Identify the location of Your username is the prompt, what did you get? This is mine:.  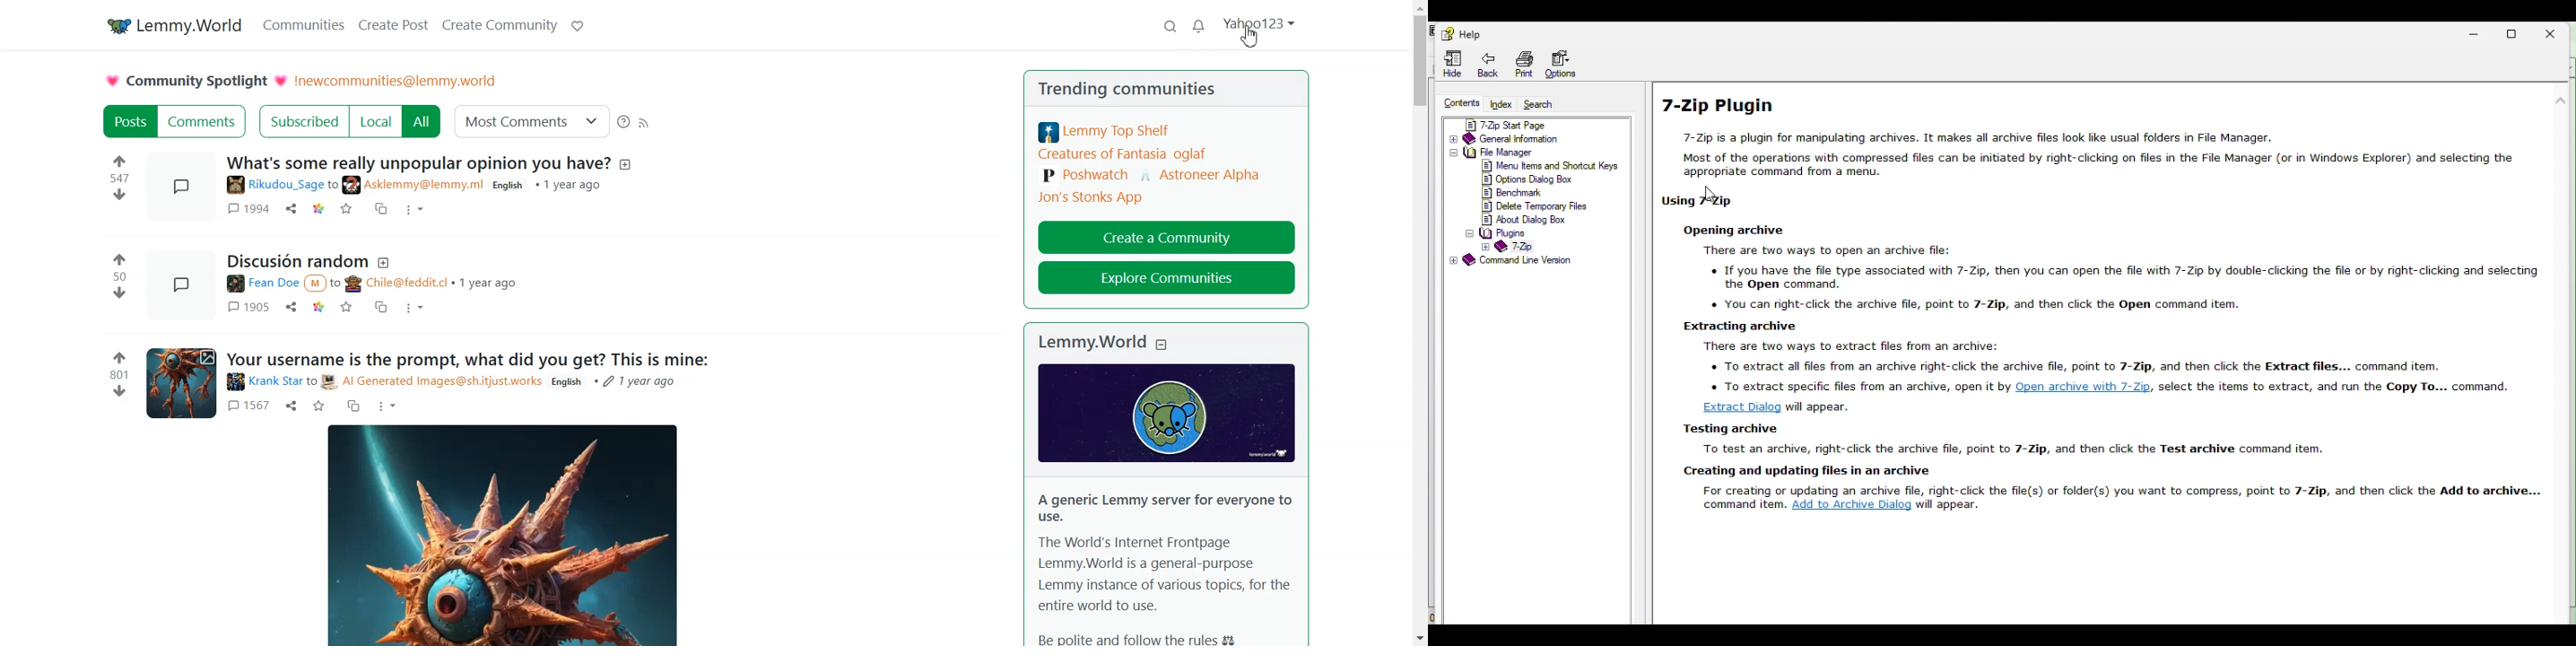
(468, 359).